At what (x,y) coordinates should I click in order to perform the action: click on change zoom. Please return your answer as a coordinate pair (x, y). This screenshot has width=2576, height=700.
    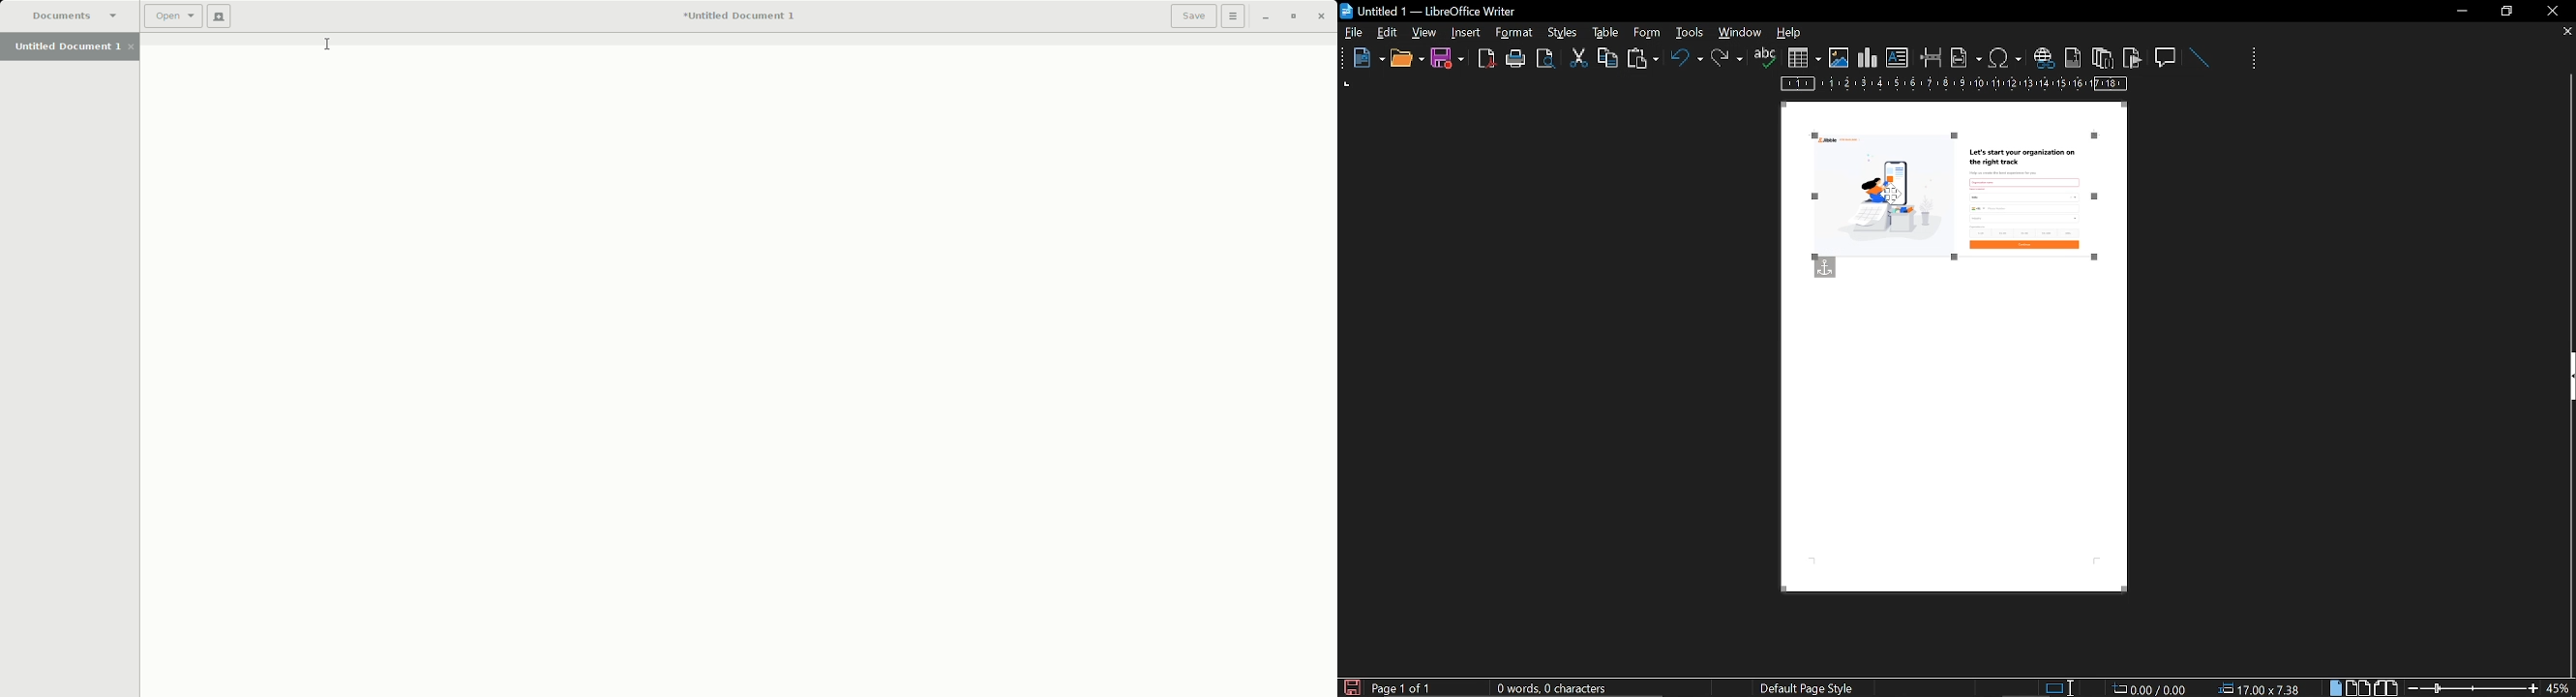
    Looking at the image, I should click on (2472, 687).